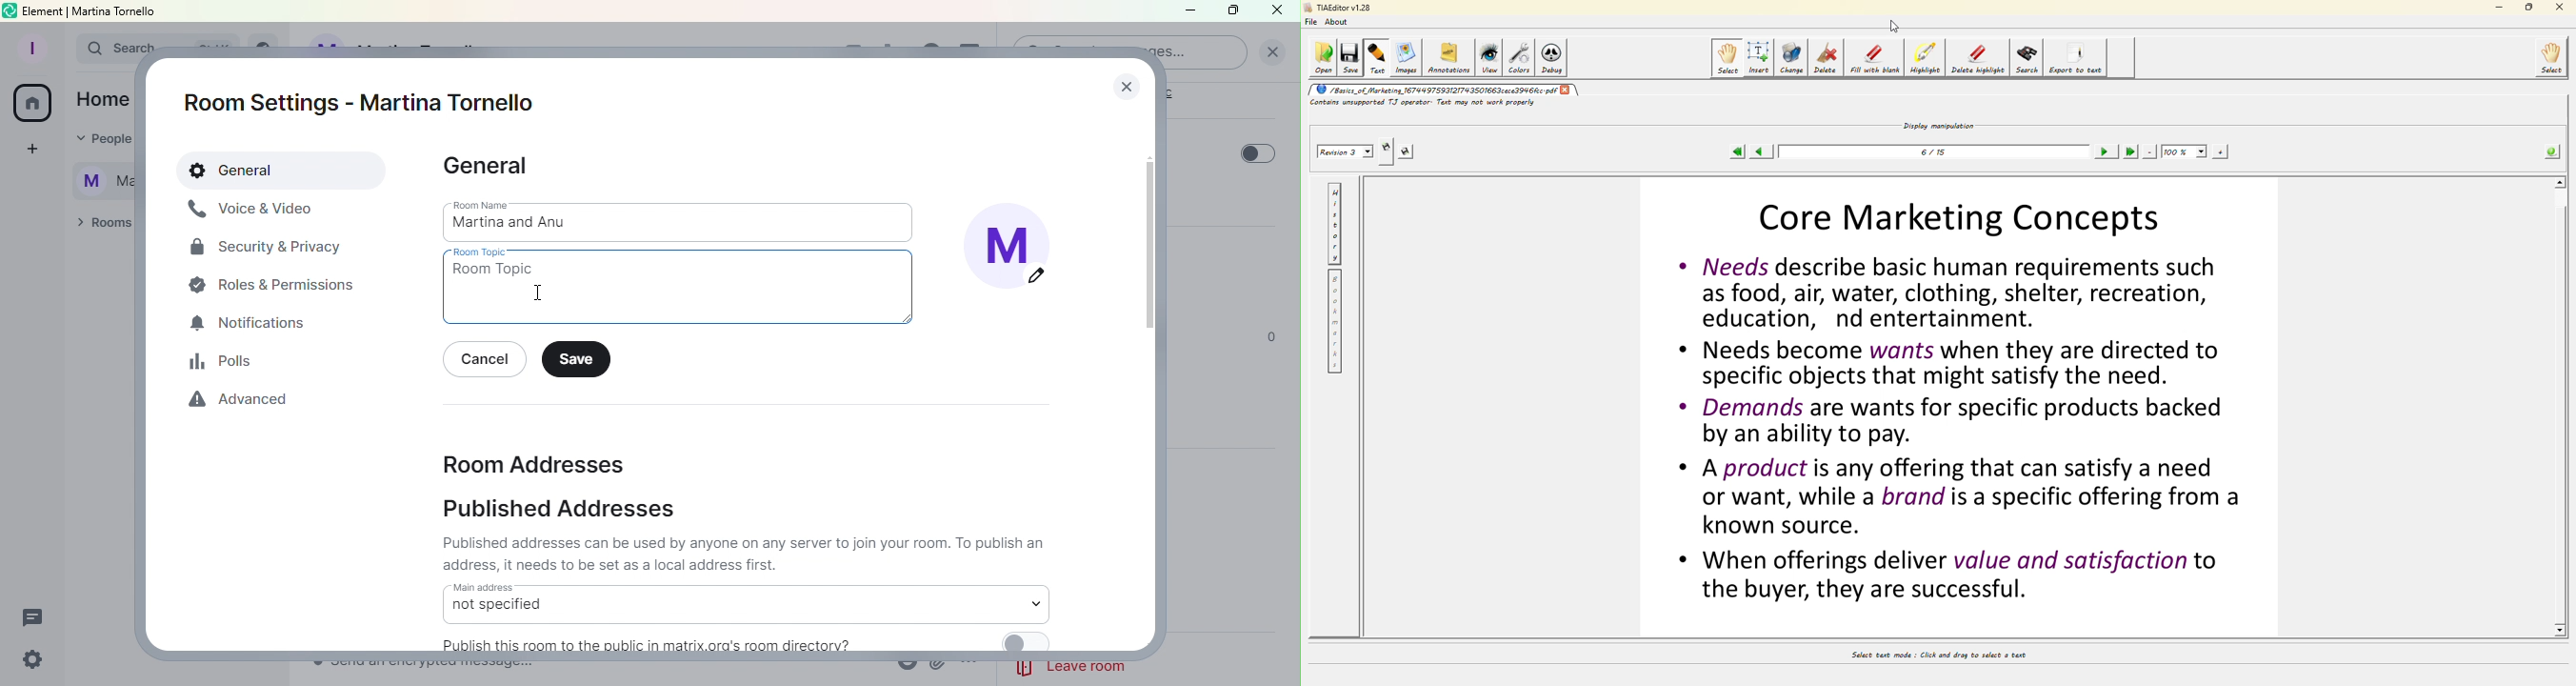  What do you see at coordinates (277, 284) in the screenshot?
I see `Roles and permissions` at bounding box center [277, 284].